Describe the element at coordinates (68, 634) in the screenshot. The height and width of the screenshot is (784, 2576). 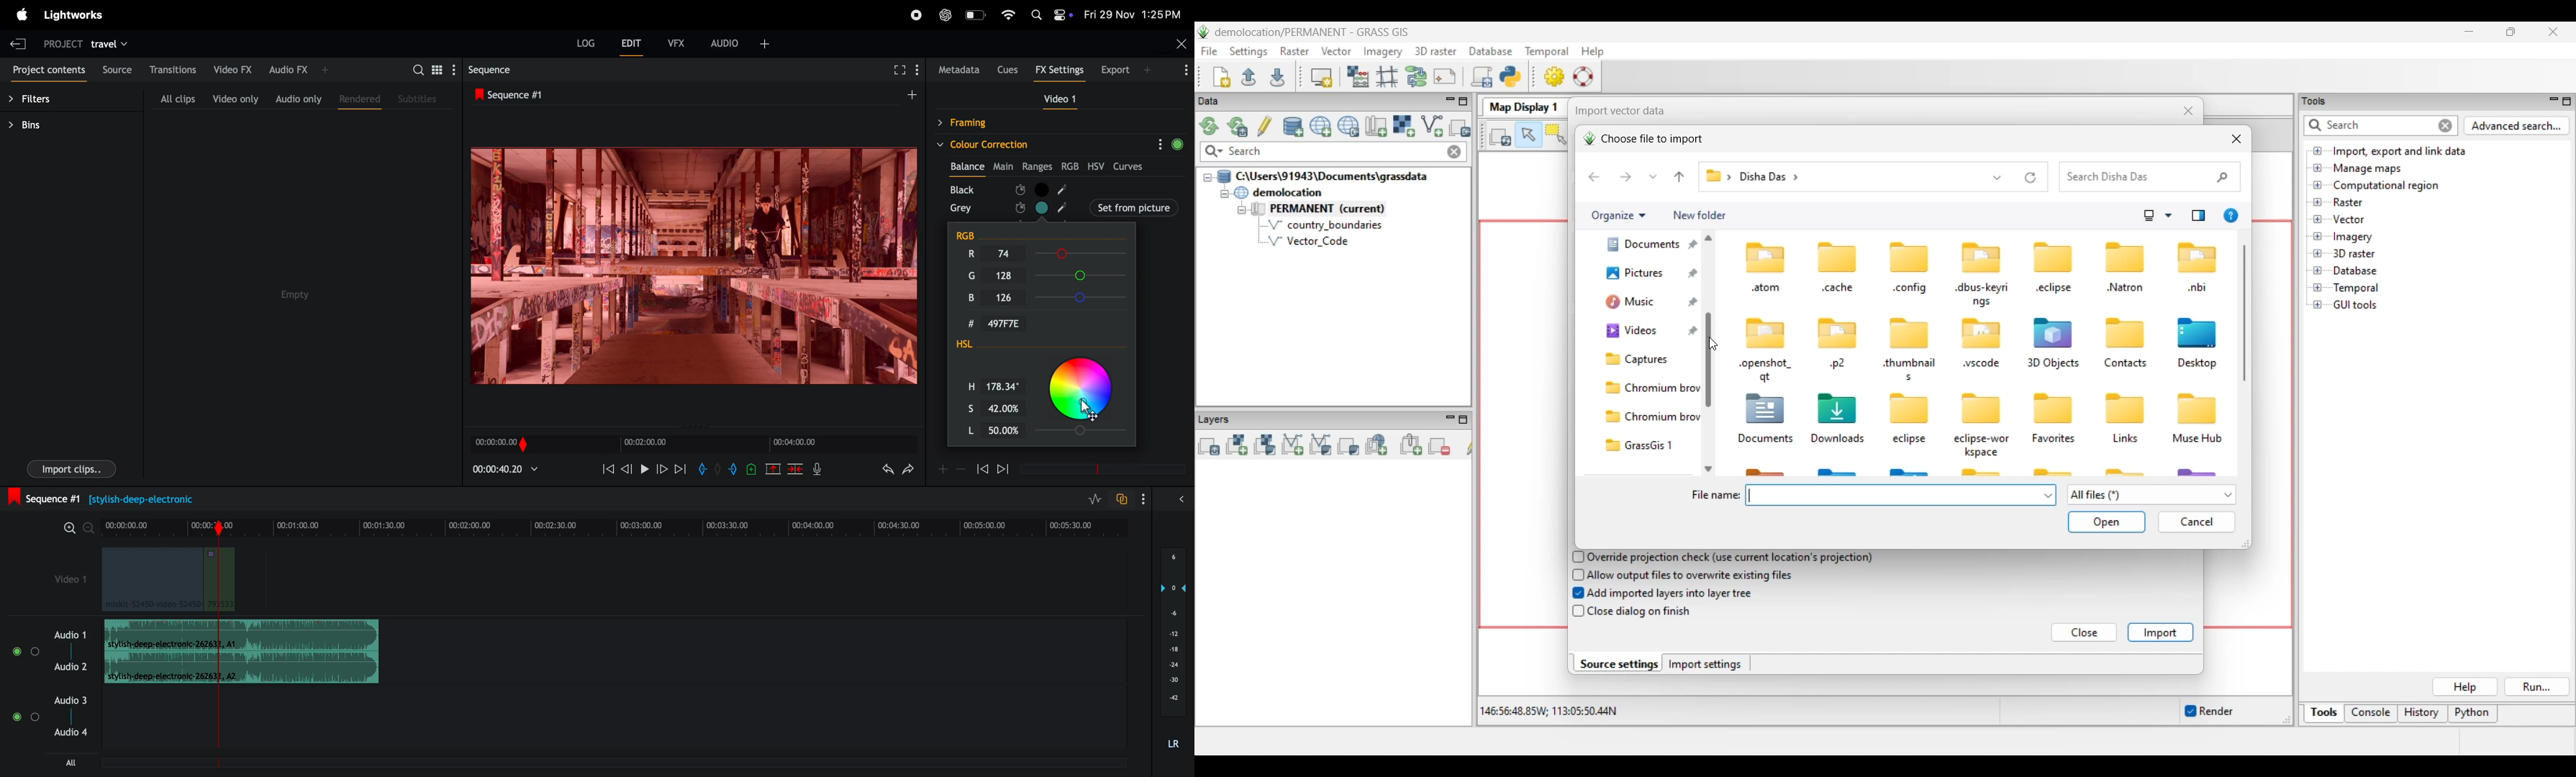
I see `audio 1` at that location.